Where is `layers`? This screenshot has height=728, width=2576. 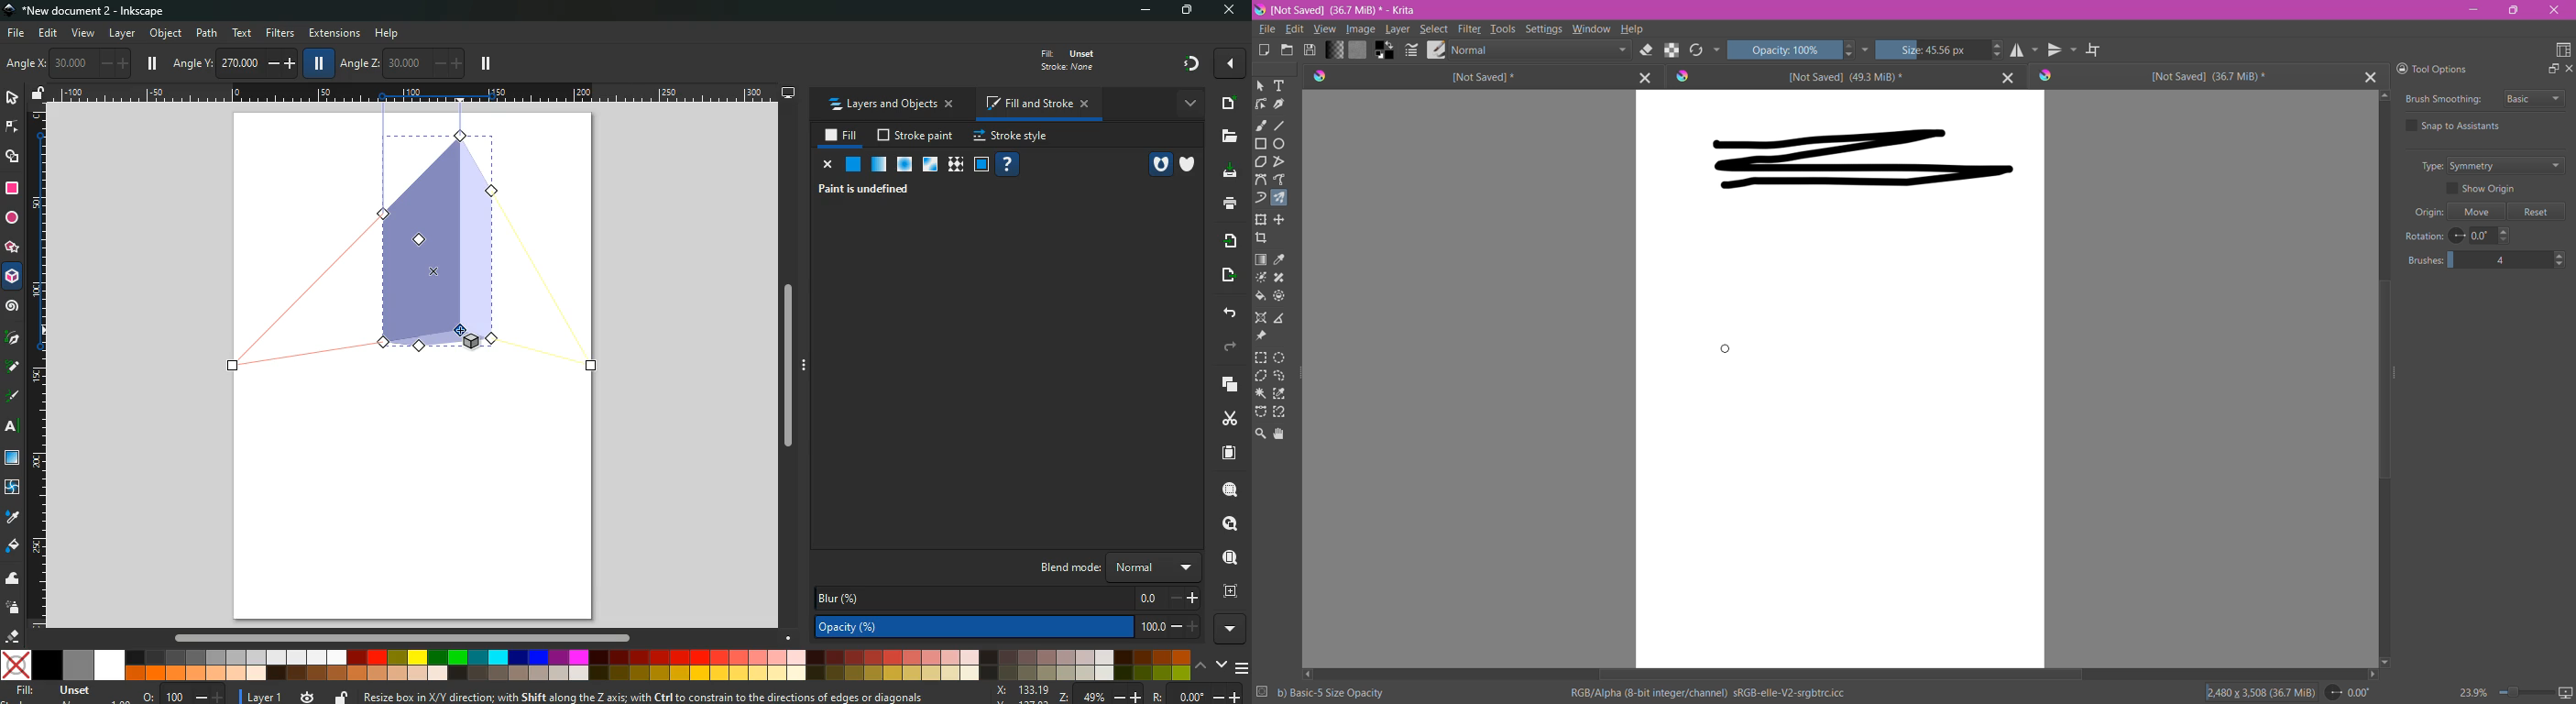 layers is located at coordinates (1224, 383).